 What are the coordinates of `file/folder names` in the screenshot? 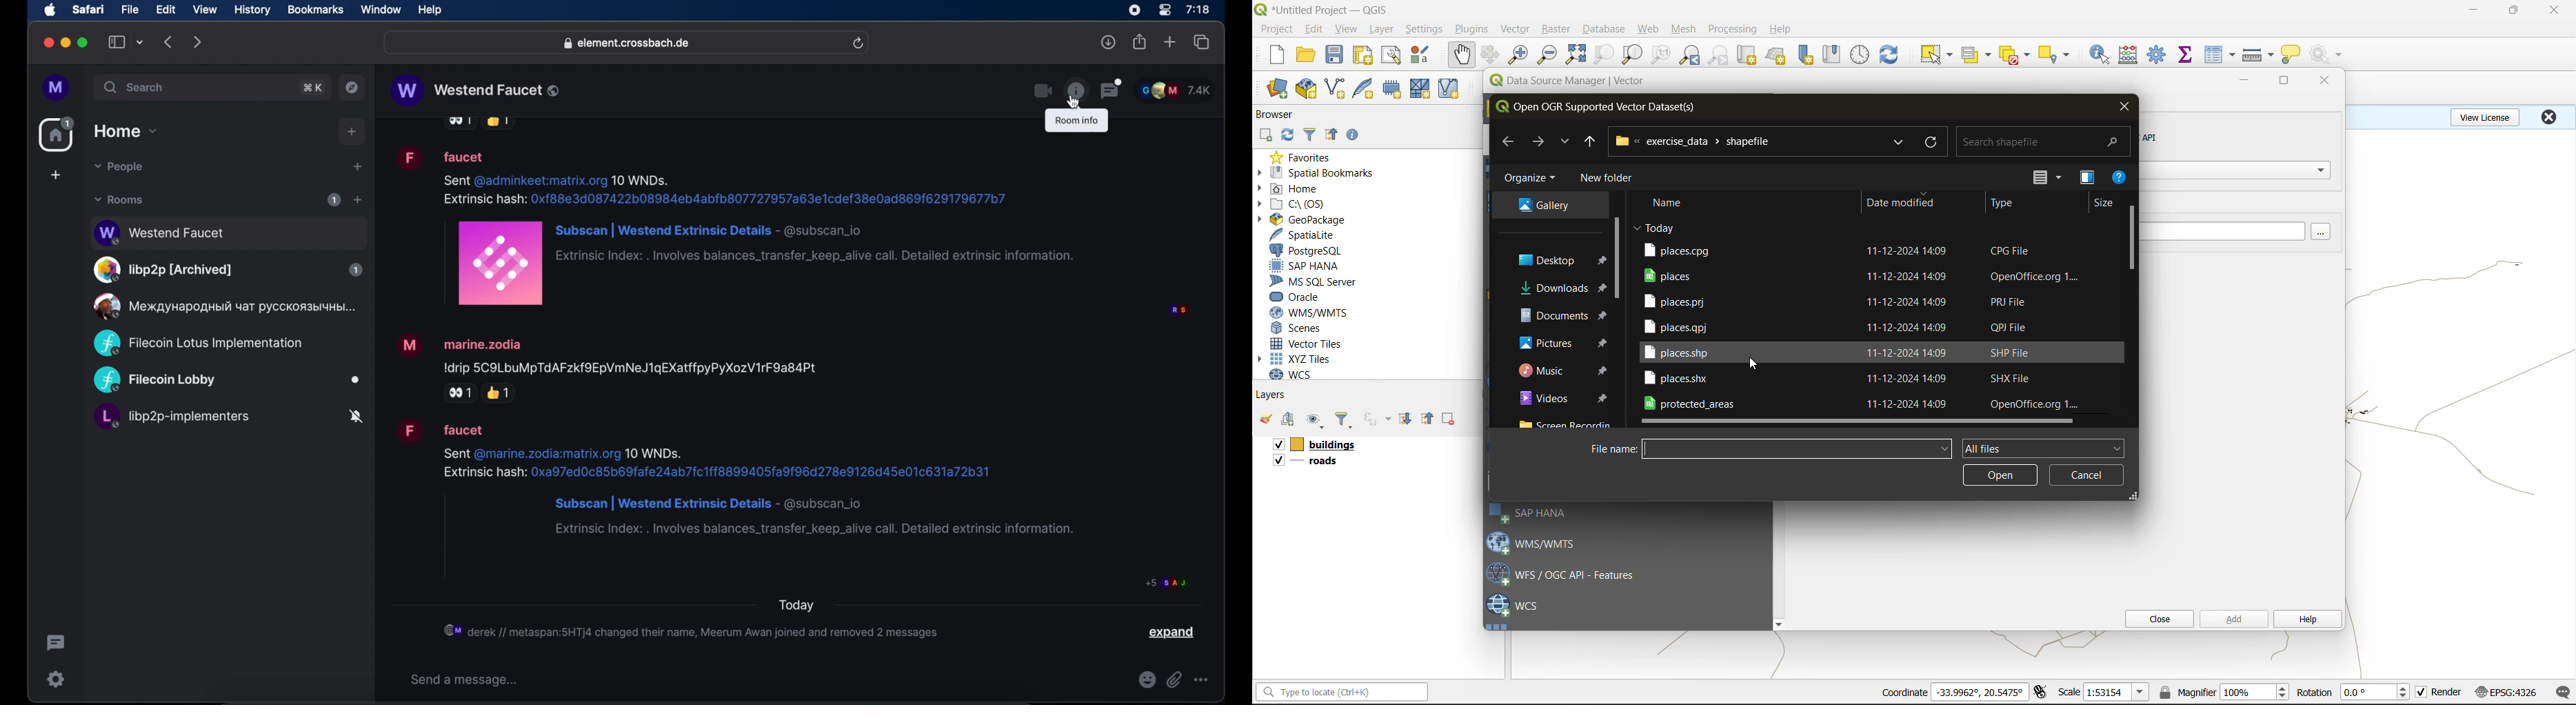 It's located at (1842, 378).